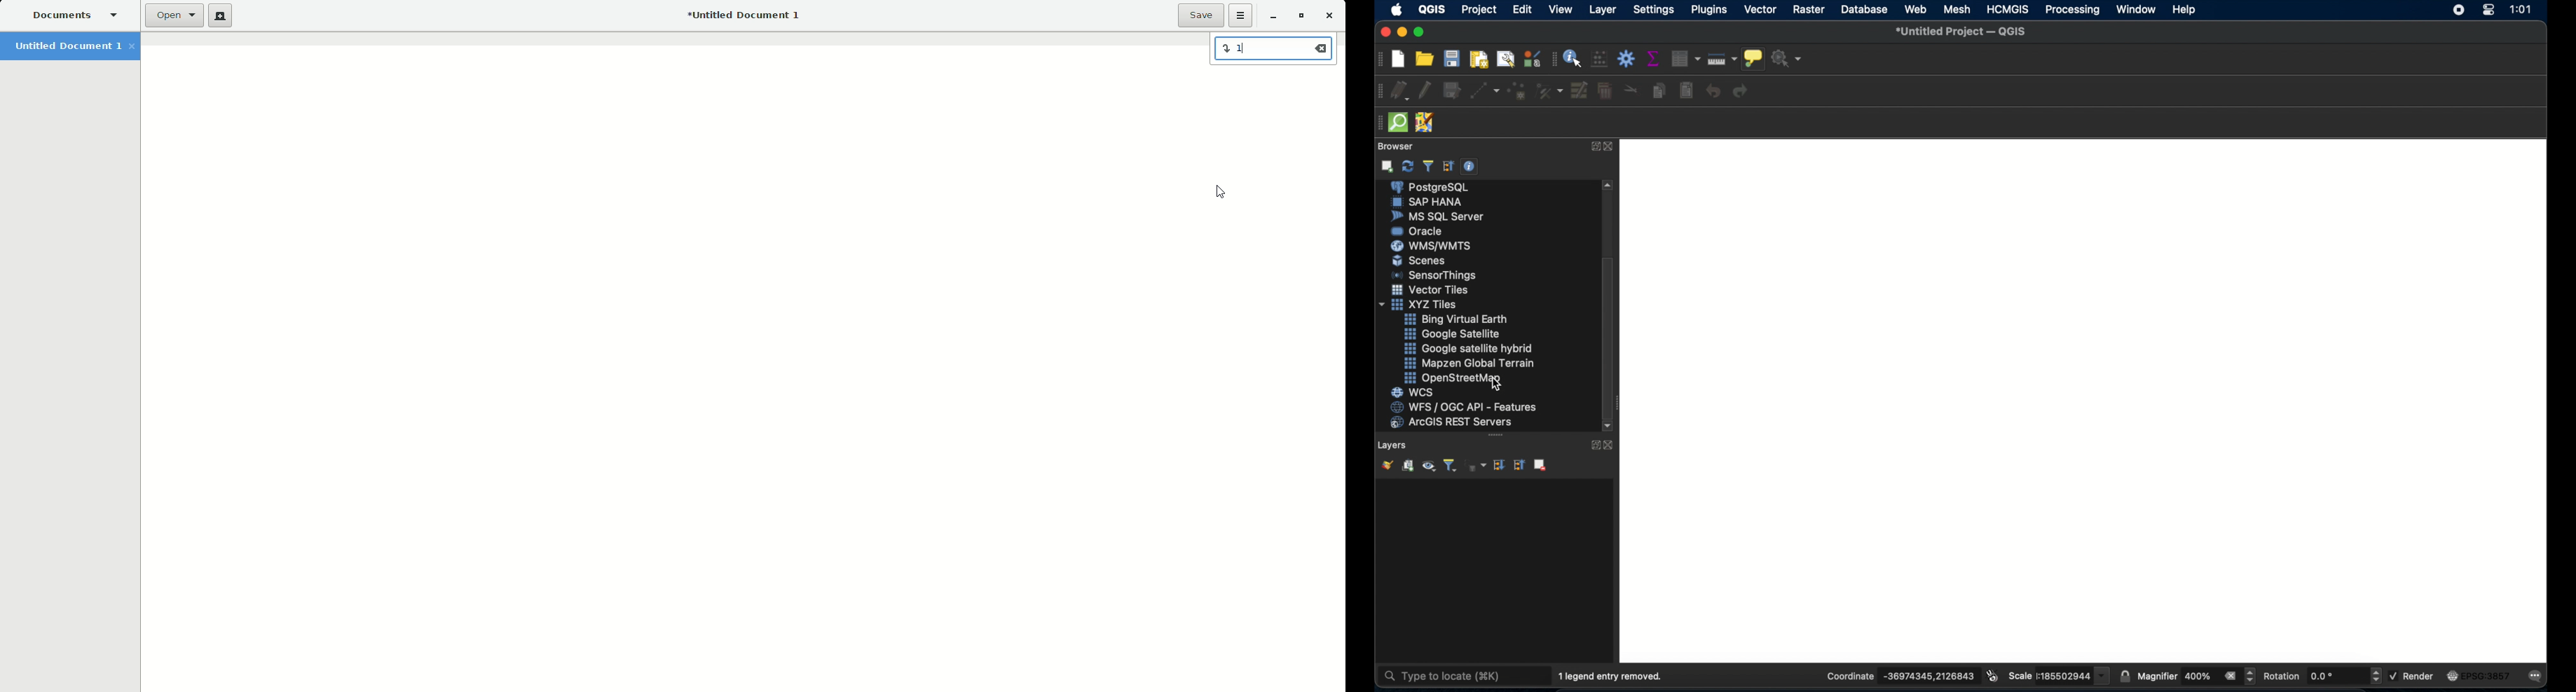 The width and height of the screenshot is (2576, 700). Describe the element at coordinates (1329, 15) in the screenshot. I see `Close` at that location.